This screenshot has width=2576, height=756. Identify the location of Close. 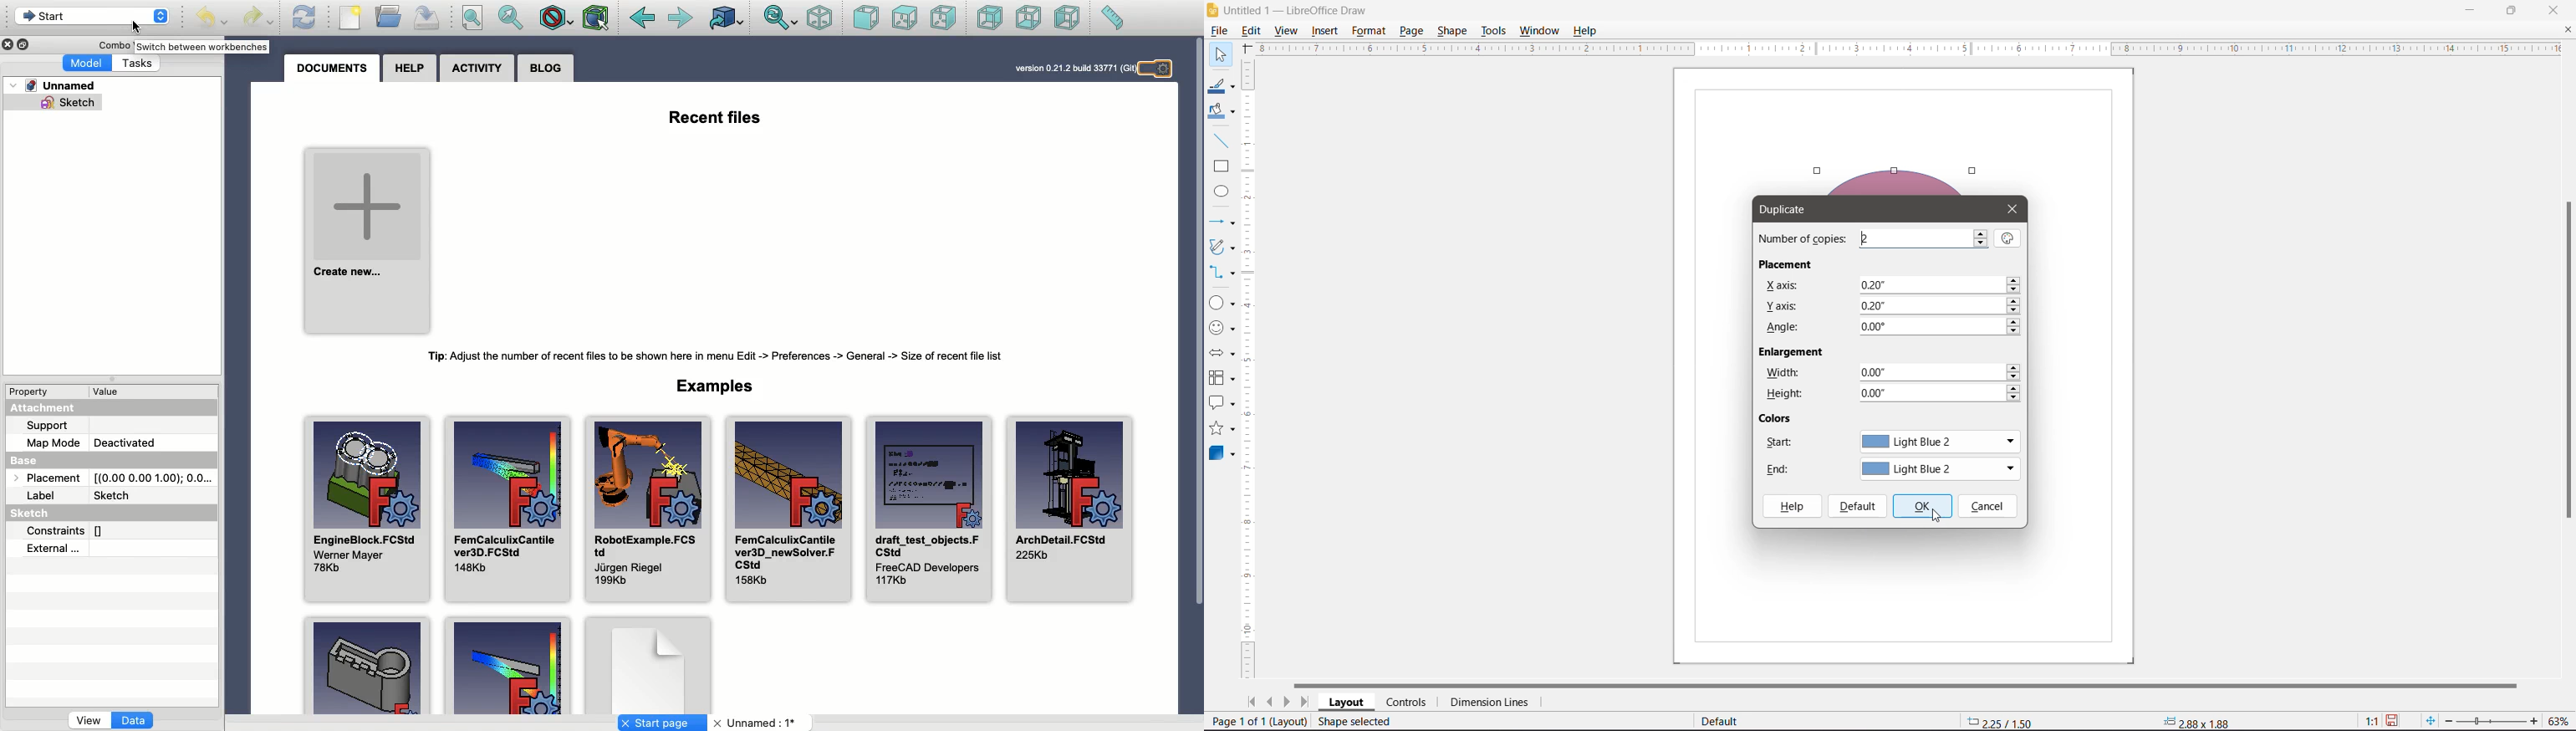
(2554, 10).